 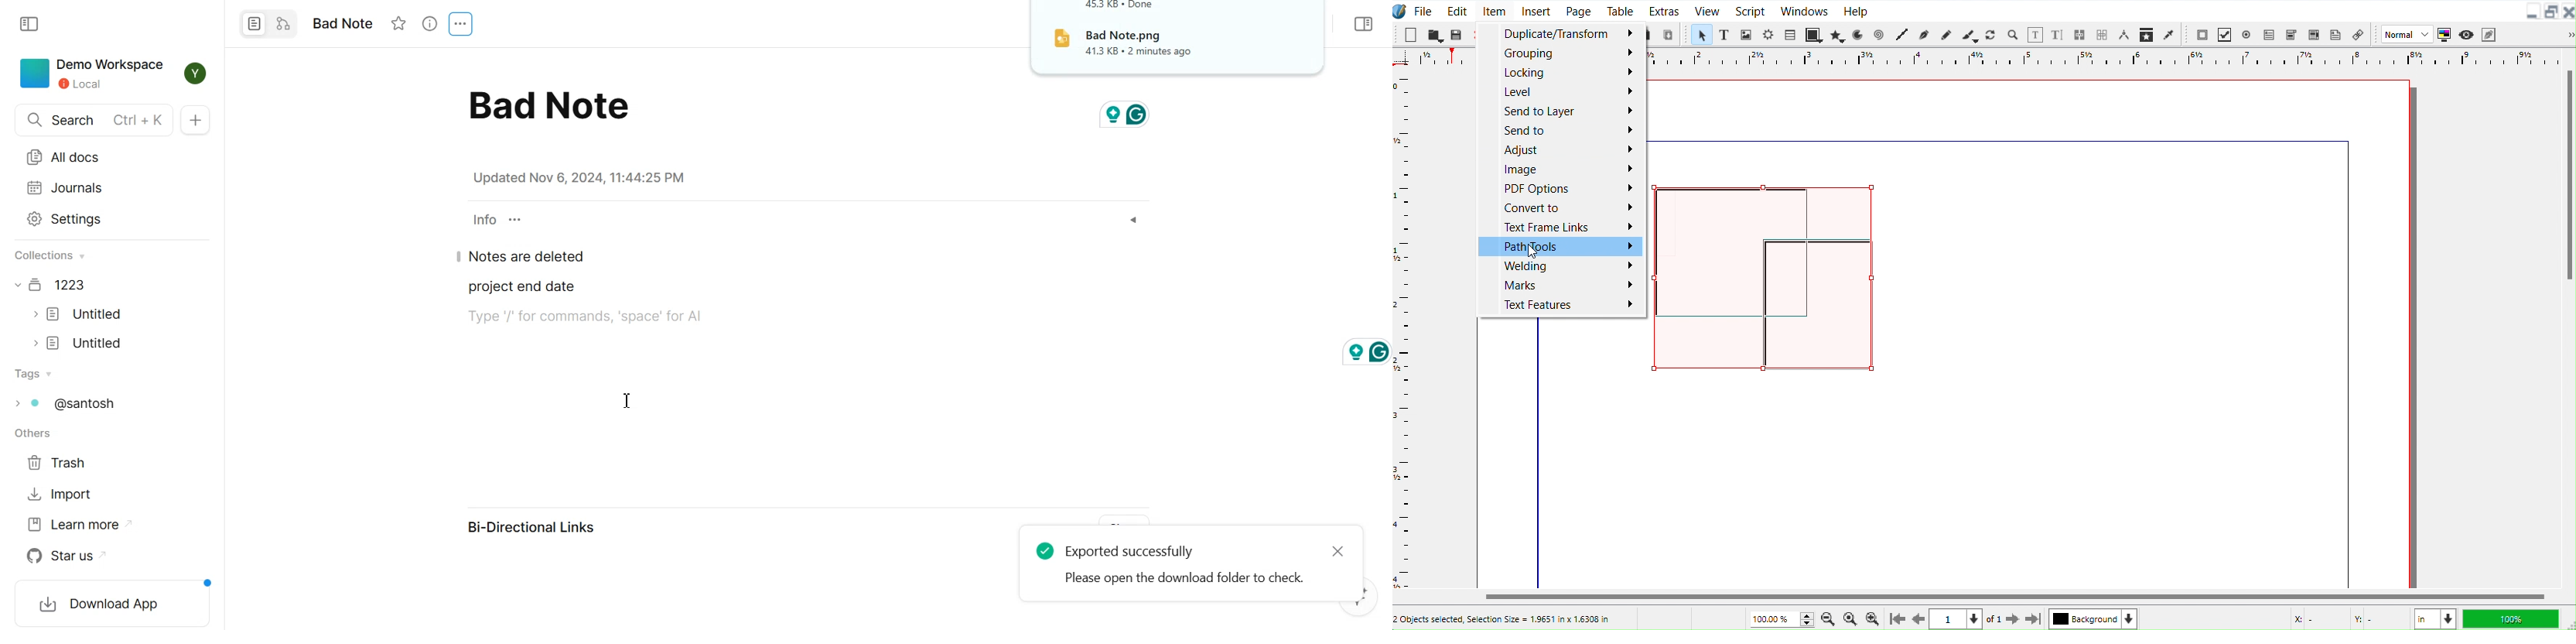 I want to click on Edit contents of frame, so click(x=2035, y=35).